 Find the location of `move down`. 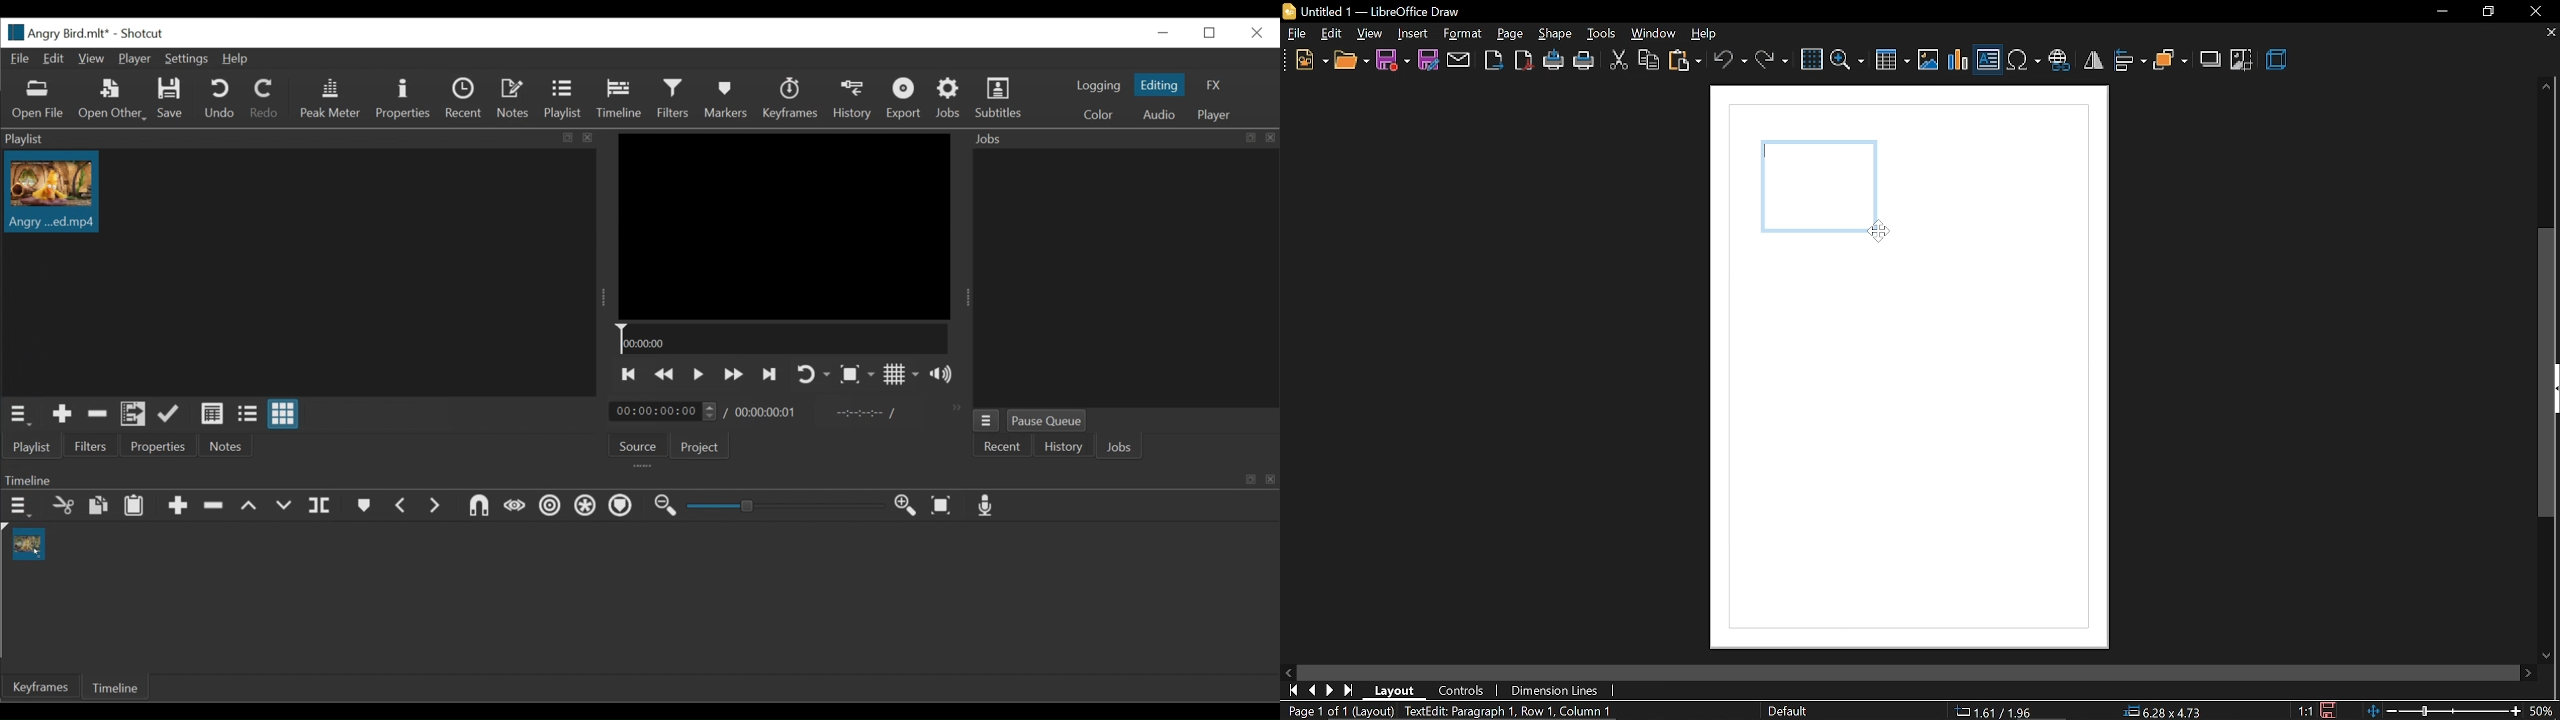

move down is located at coordinates (2550, 652).